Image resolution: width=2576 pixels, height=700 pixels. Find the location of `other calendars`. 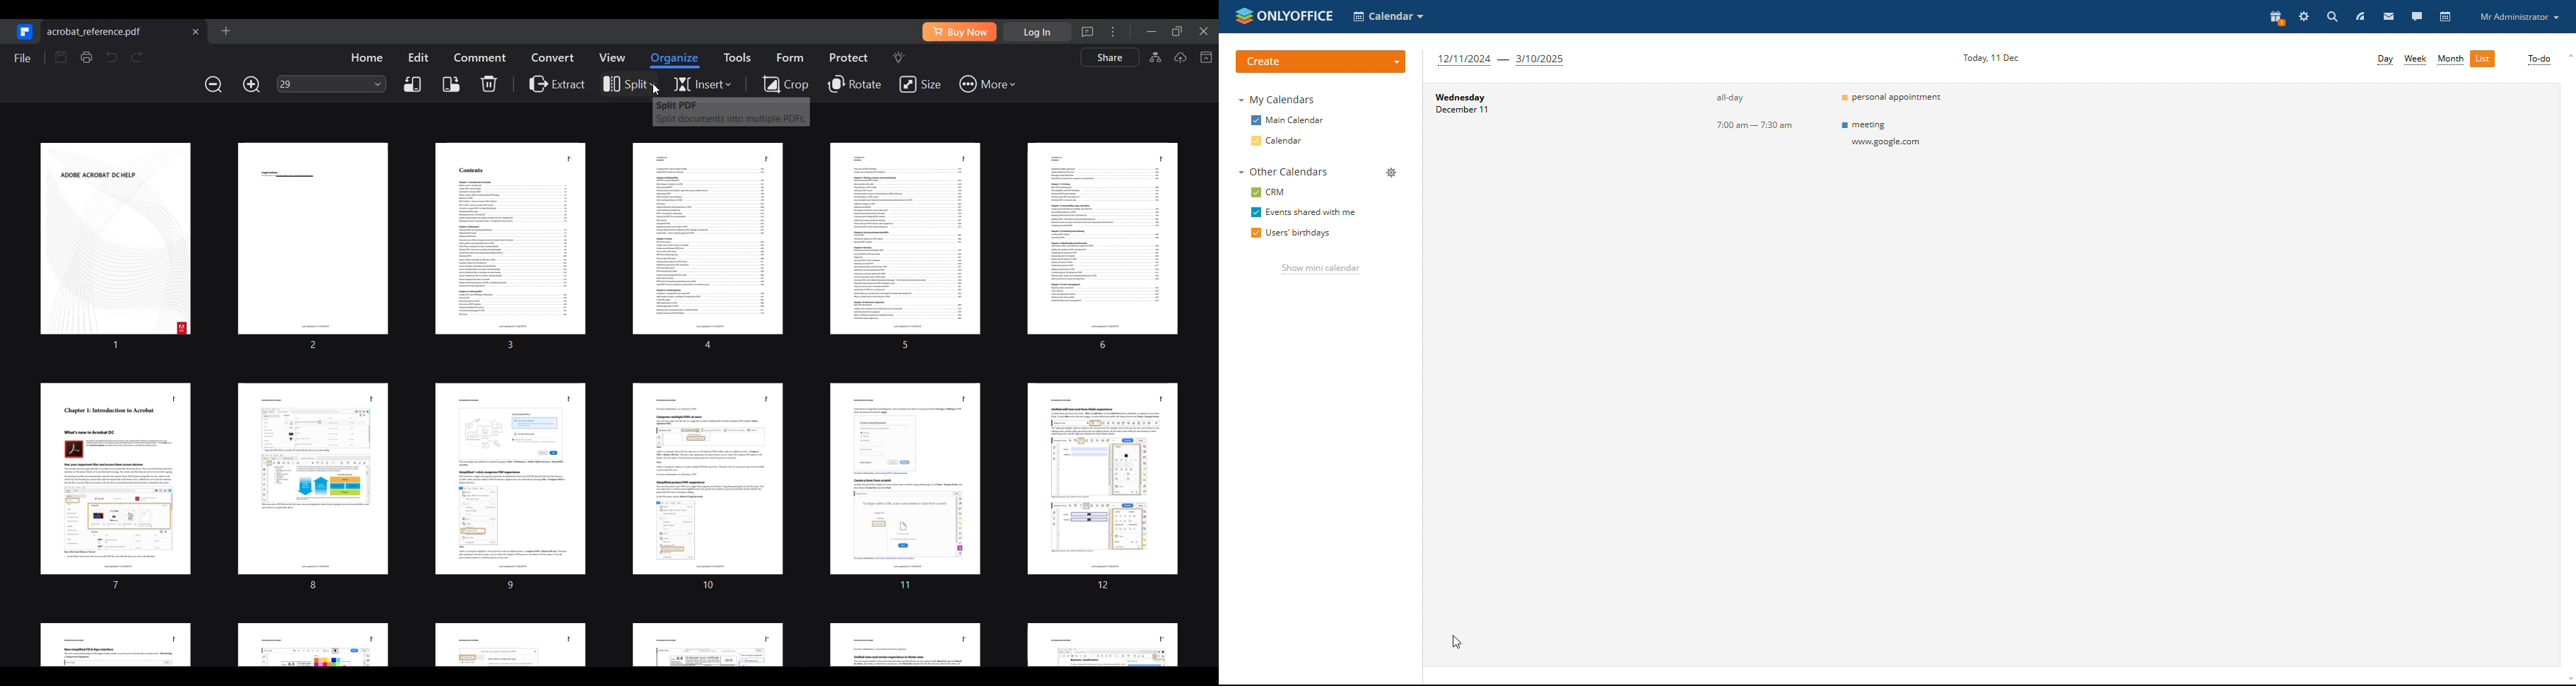

other calendars is located at coordinates (1283, 172).